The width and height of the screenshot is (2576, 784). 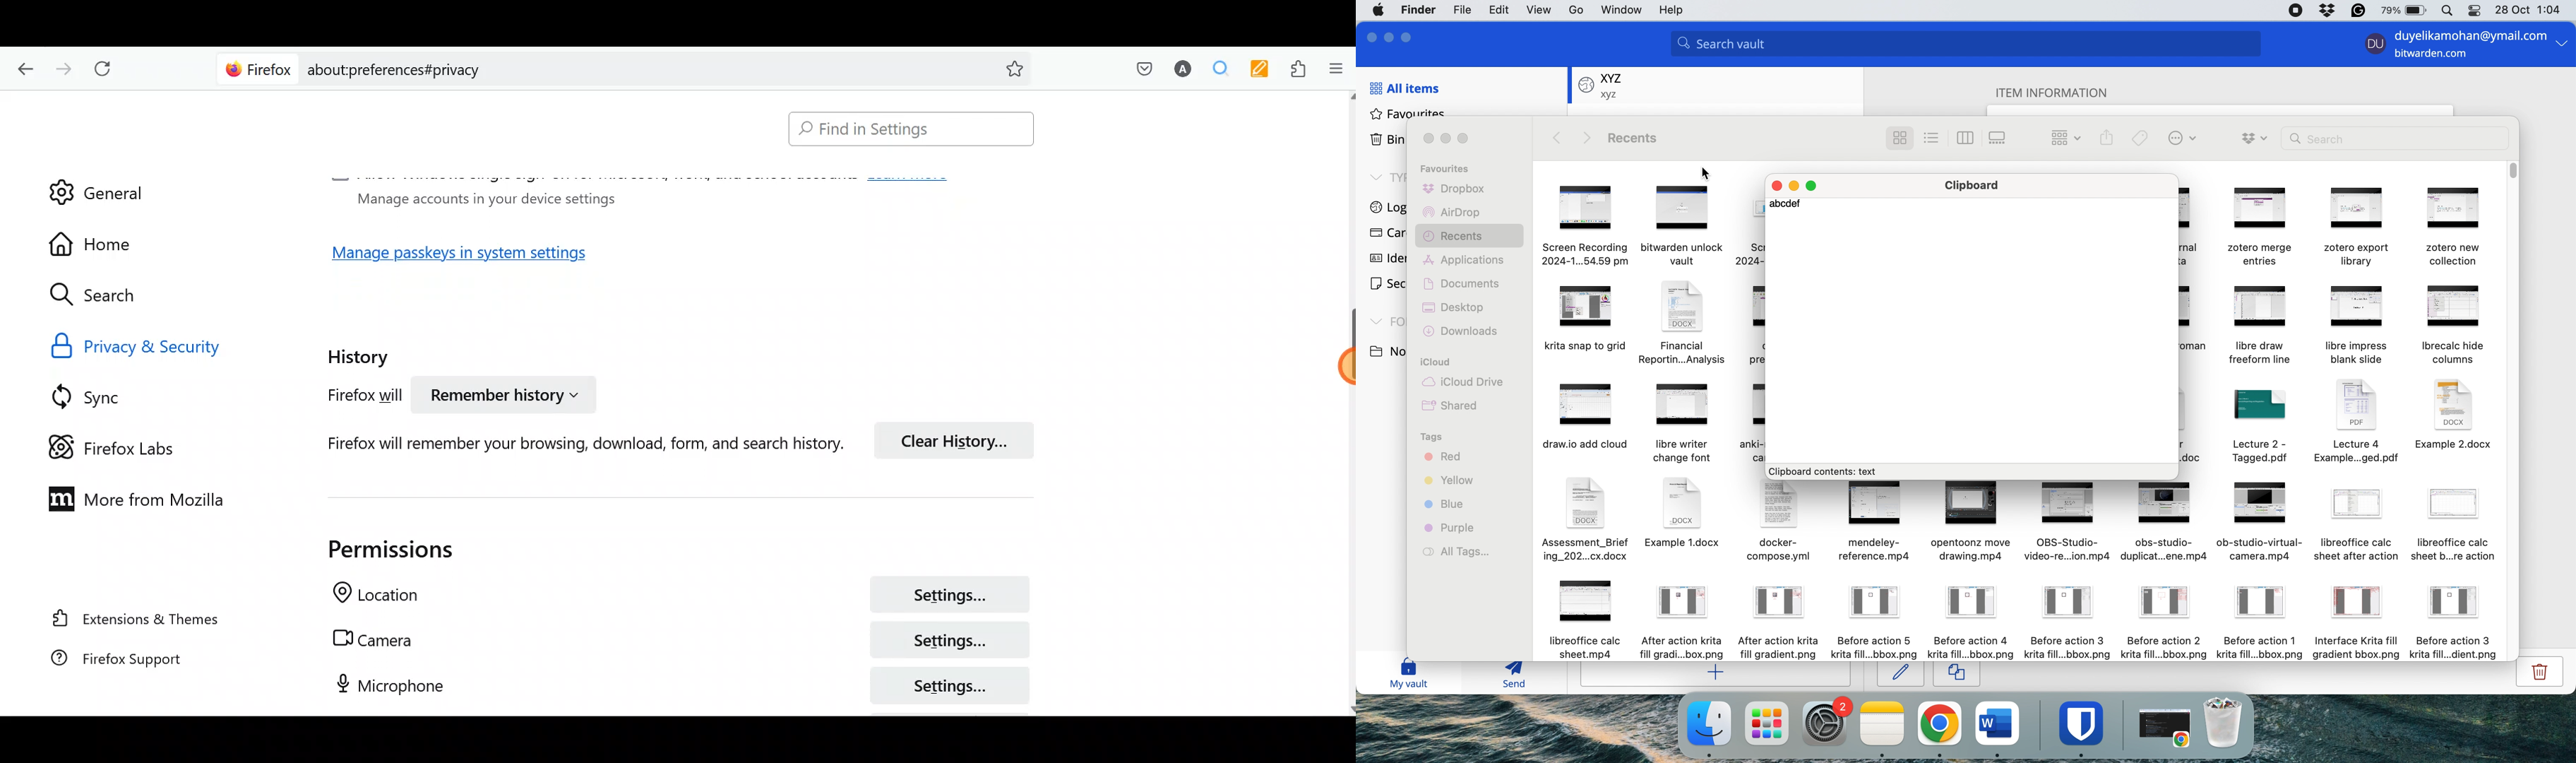 I want to click on Search bar, so click(x=628, y=67).